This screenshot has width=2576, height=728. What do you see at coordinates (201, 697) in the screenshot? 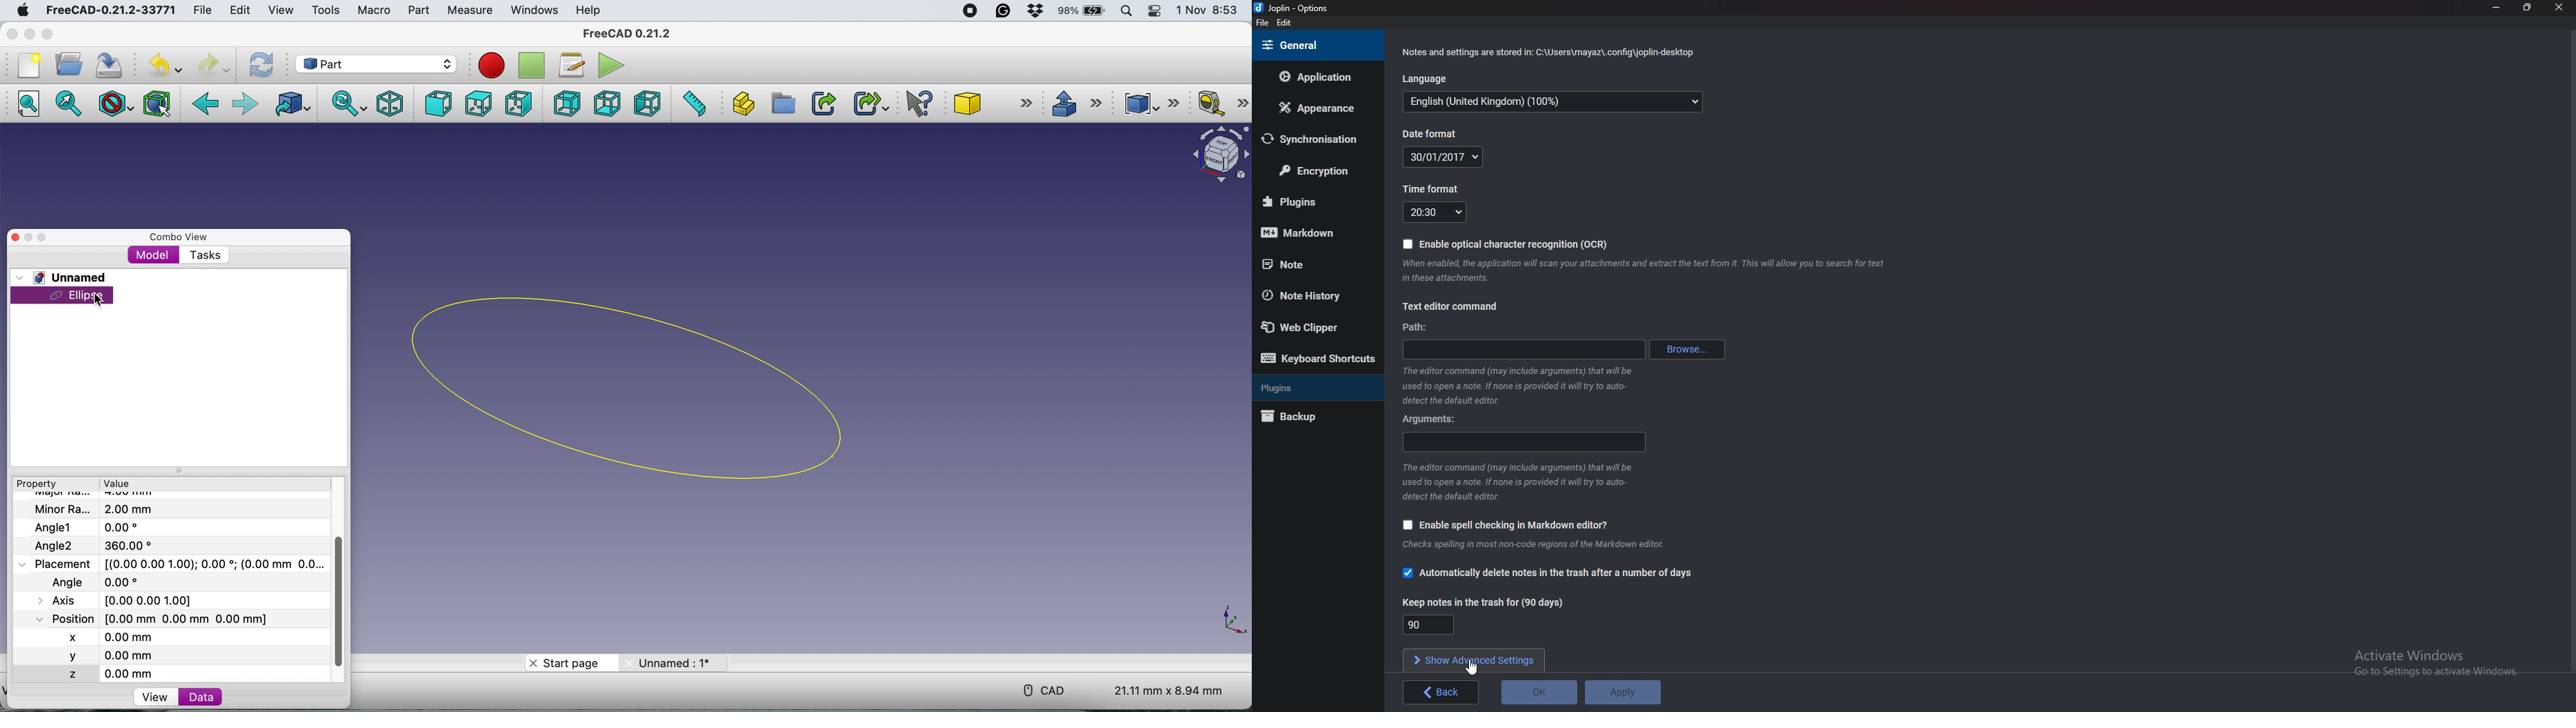
I see `data` at bounding box center [201, 697].